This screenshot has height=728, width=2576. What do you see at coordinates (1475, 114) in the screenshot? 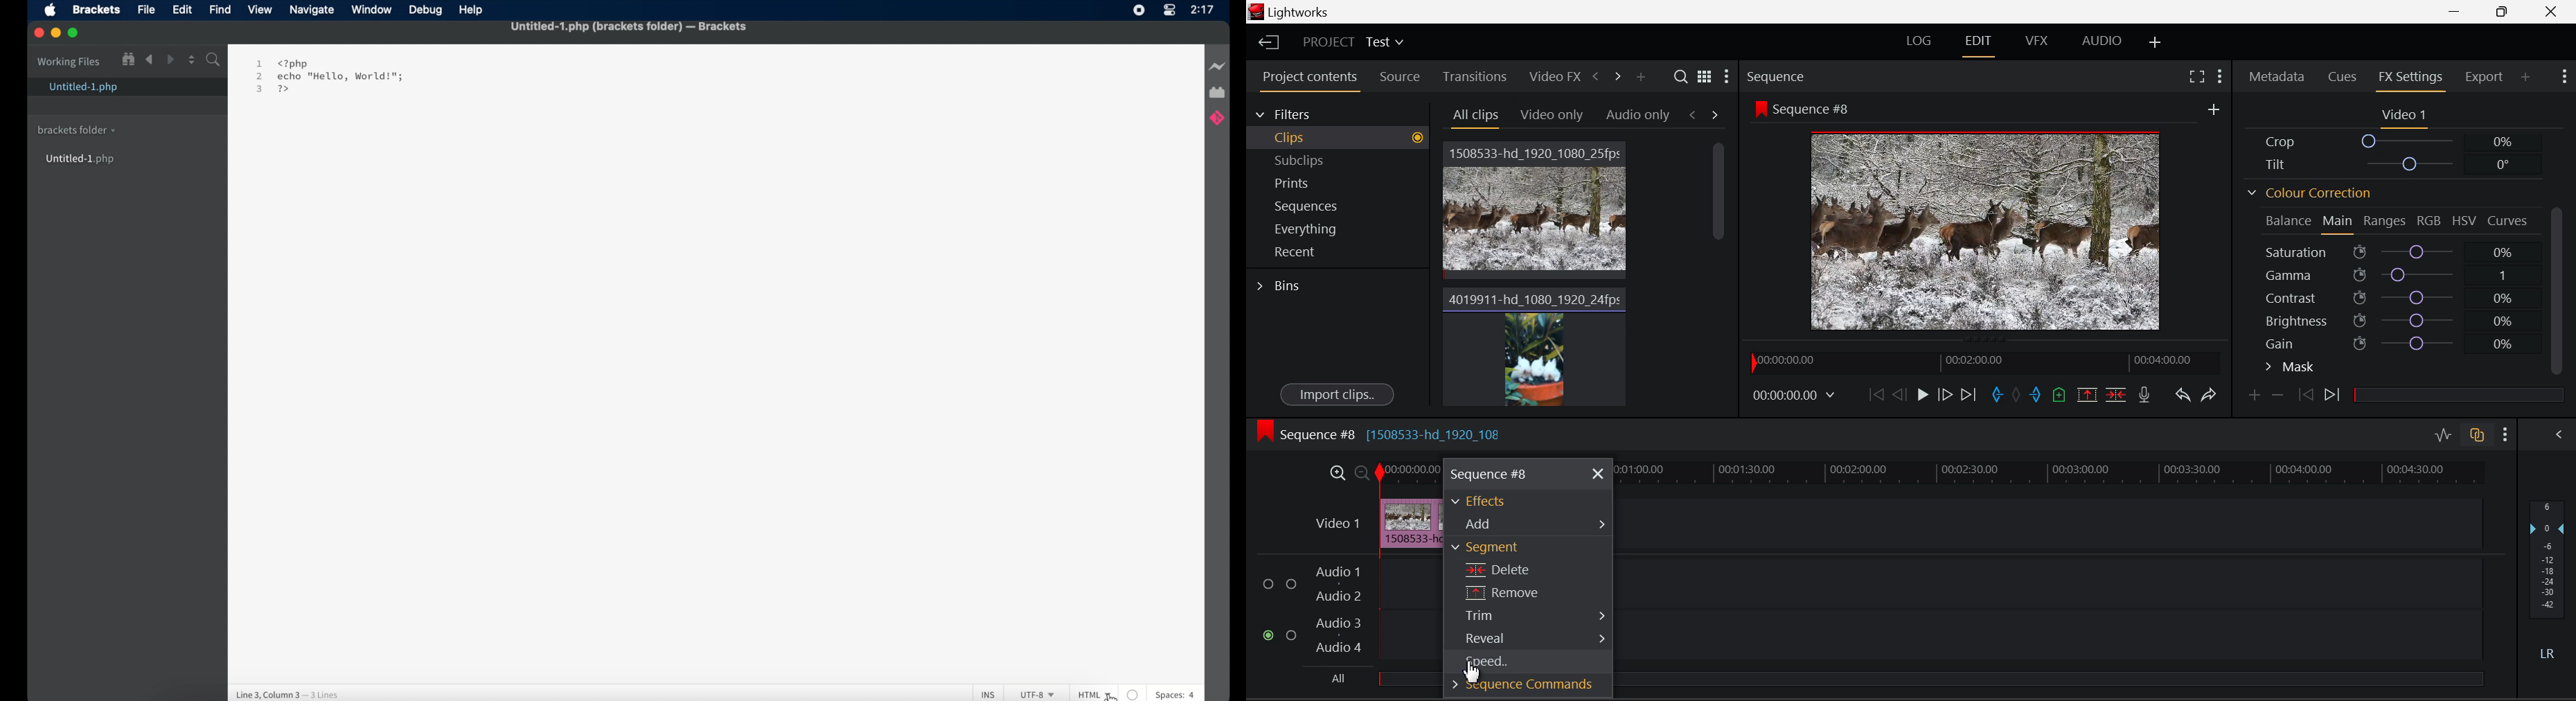
I see `All Clips` at bounding box center [1475, 114].